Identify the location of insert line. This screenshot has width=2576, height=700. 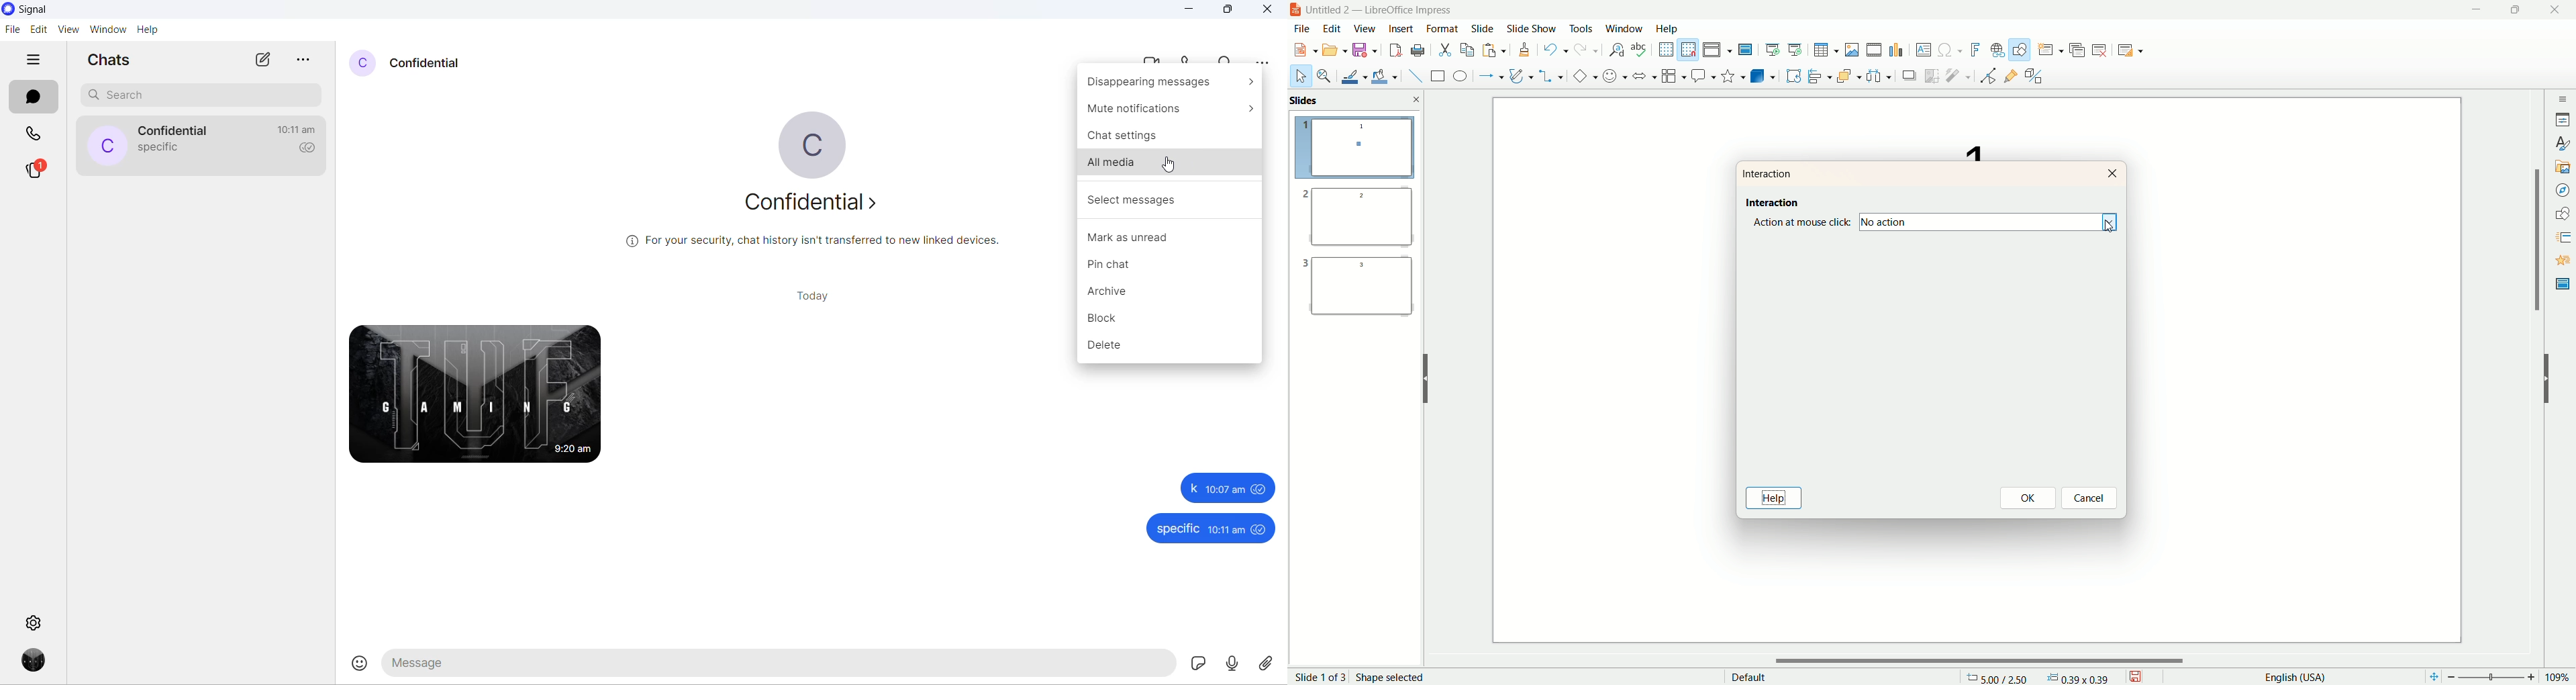
(1411, 76).